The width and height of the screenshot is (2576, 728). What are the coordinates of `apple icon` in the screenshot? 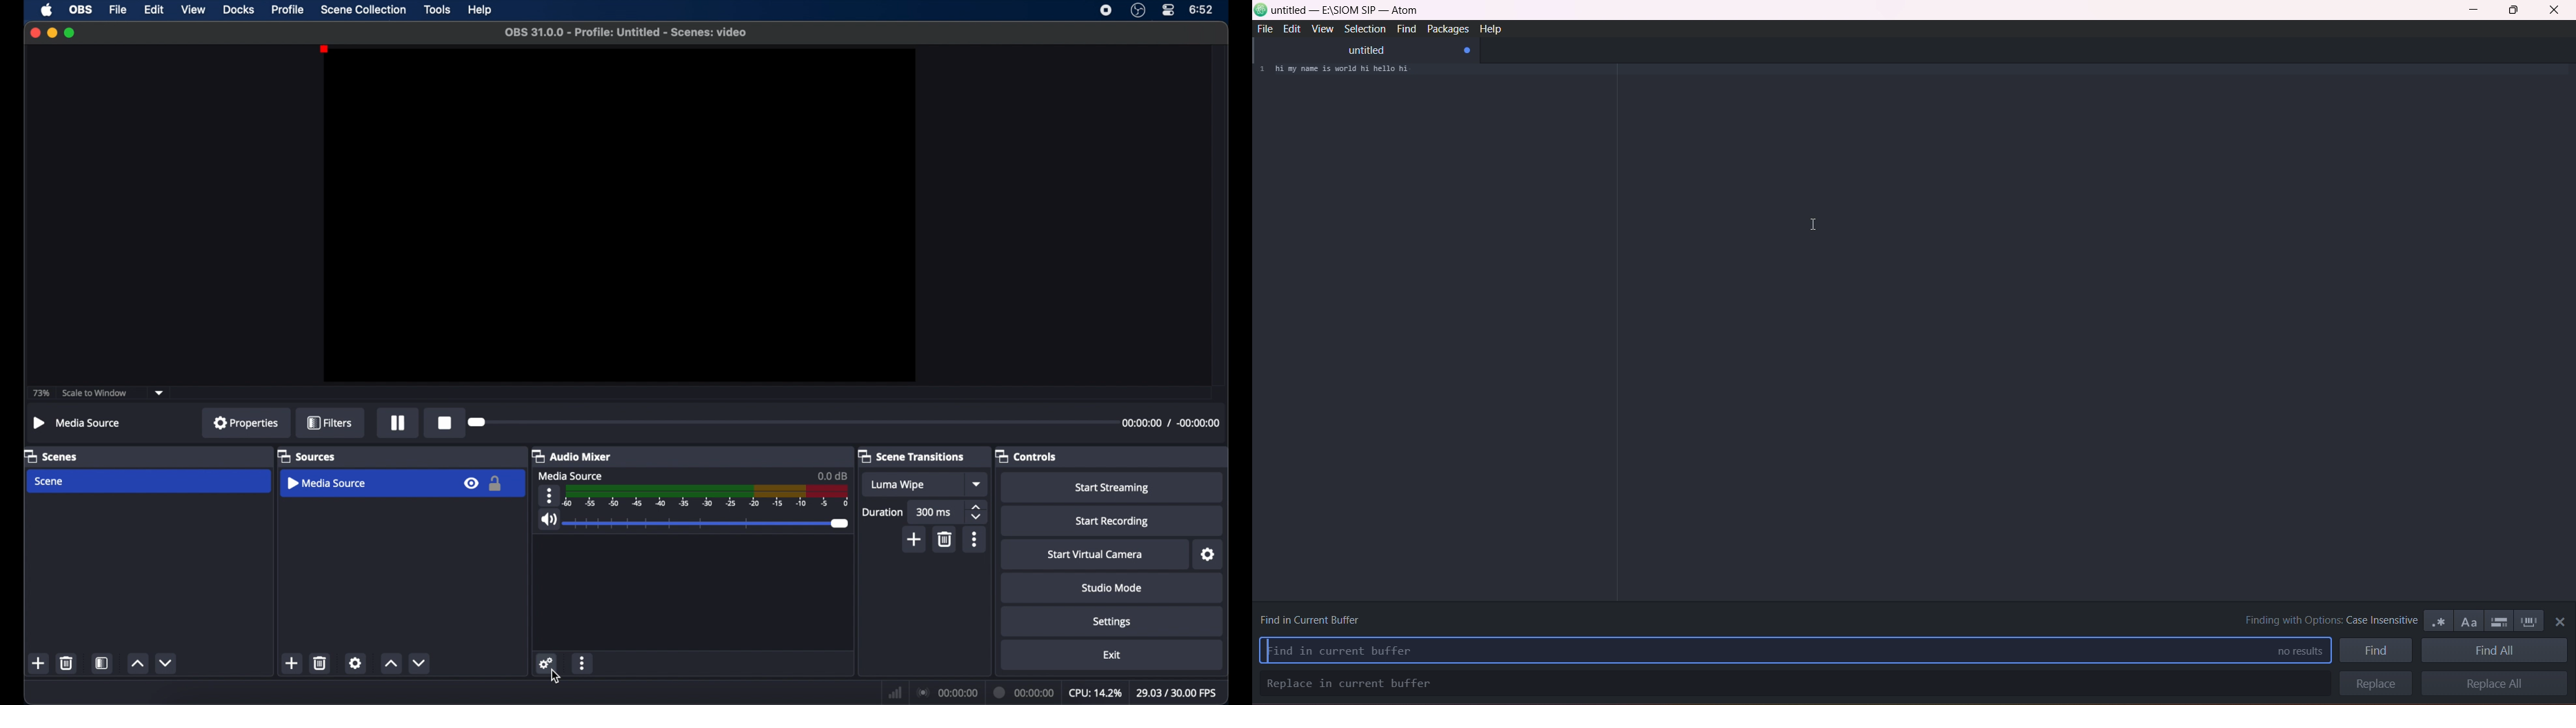 It's located at (46, 10).